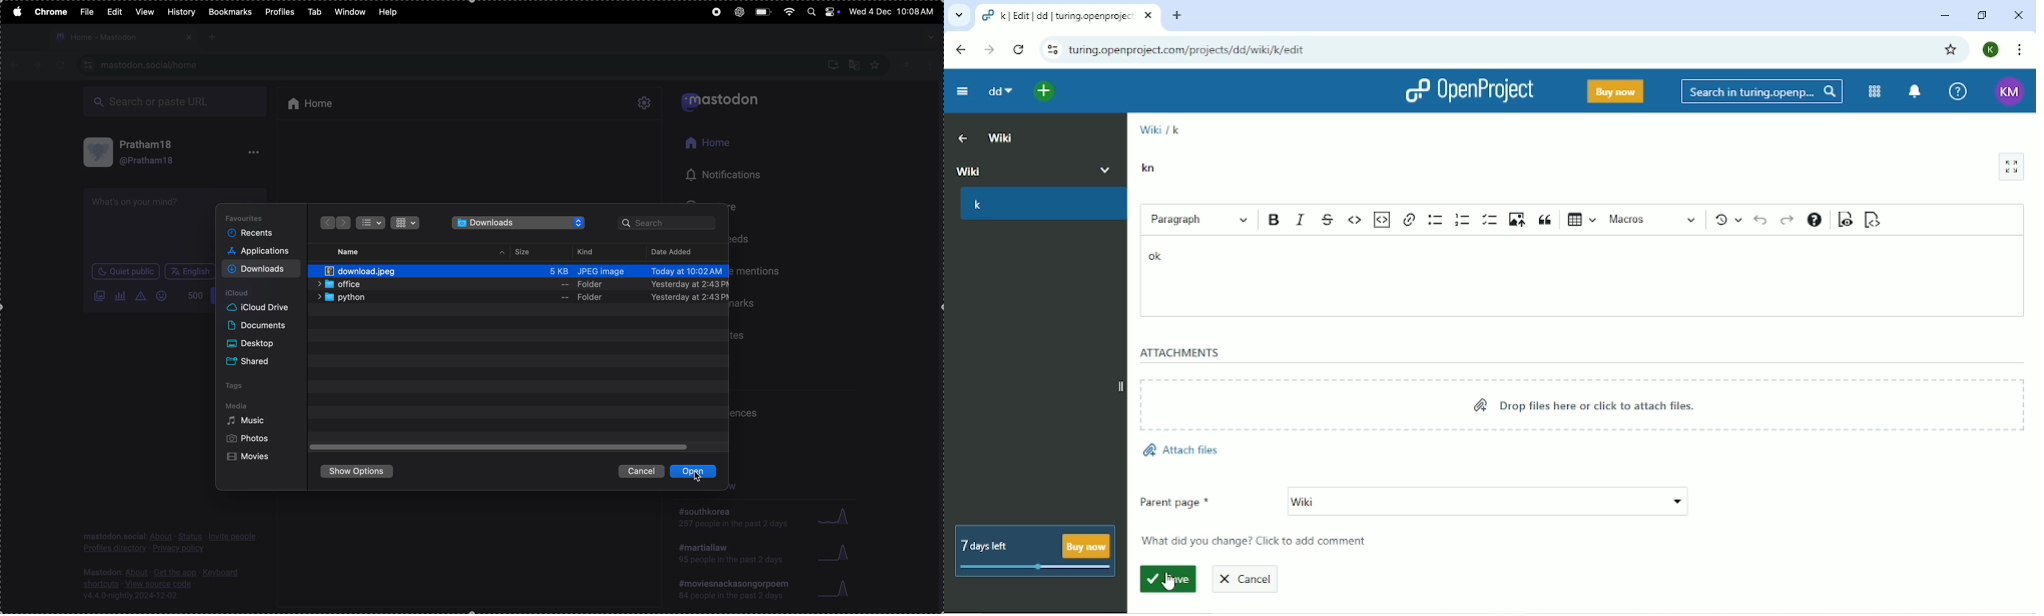  Describe the element at coordinates (261, 269) in the screenshot. I see `Down loads` at that location.